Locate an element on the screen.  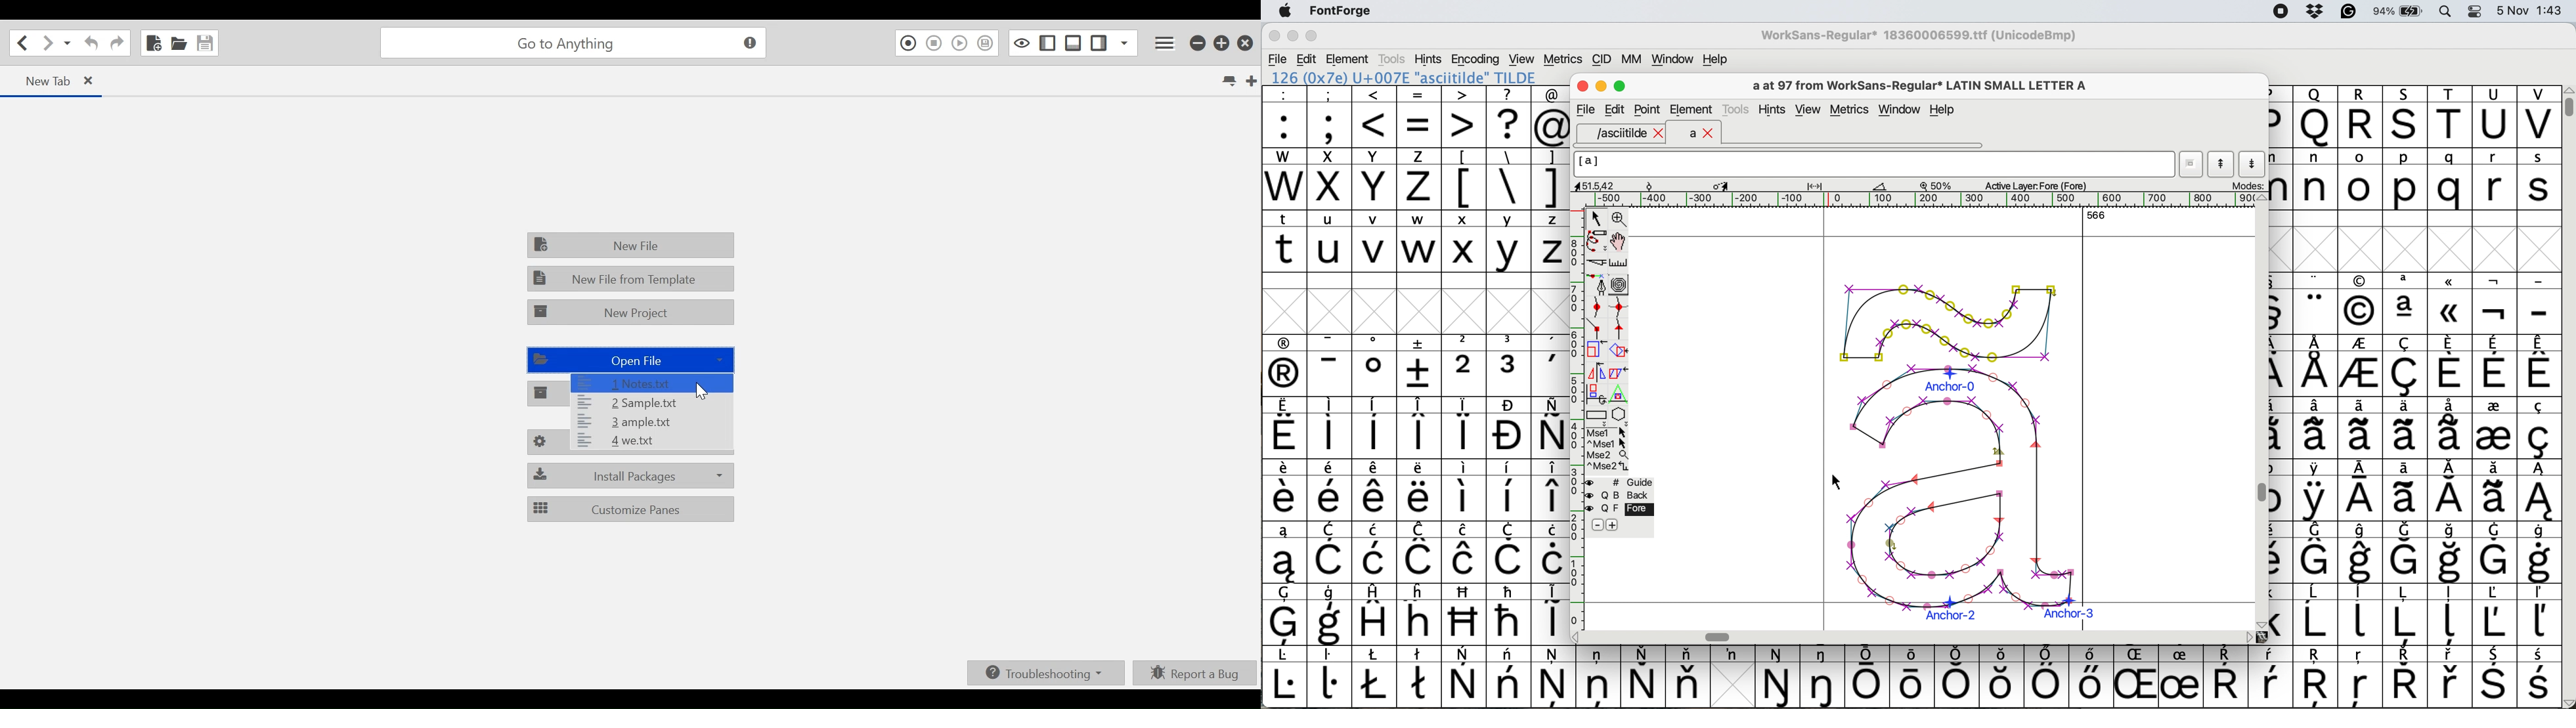
zoom in is located at coordinates (1621, 220).